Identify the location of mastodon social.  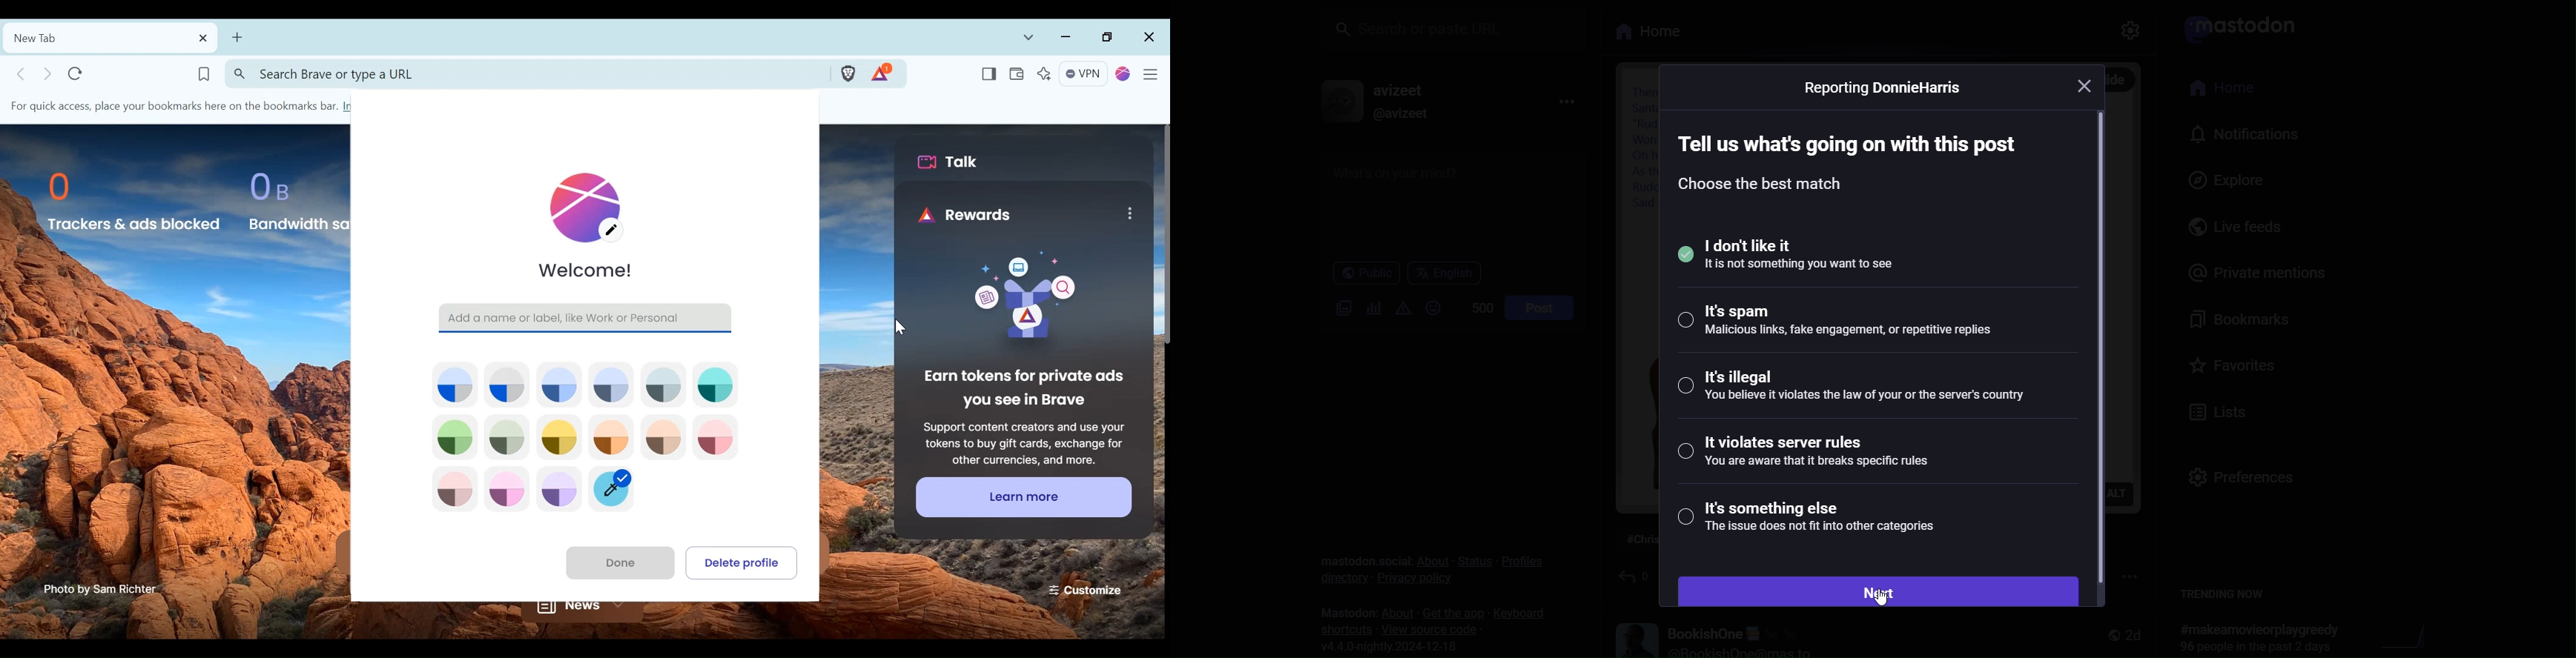
(1361, 551).